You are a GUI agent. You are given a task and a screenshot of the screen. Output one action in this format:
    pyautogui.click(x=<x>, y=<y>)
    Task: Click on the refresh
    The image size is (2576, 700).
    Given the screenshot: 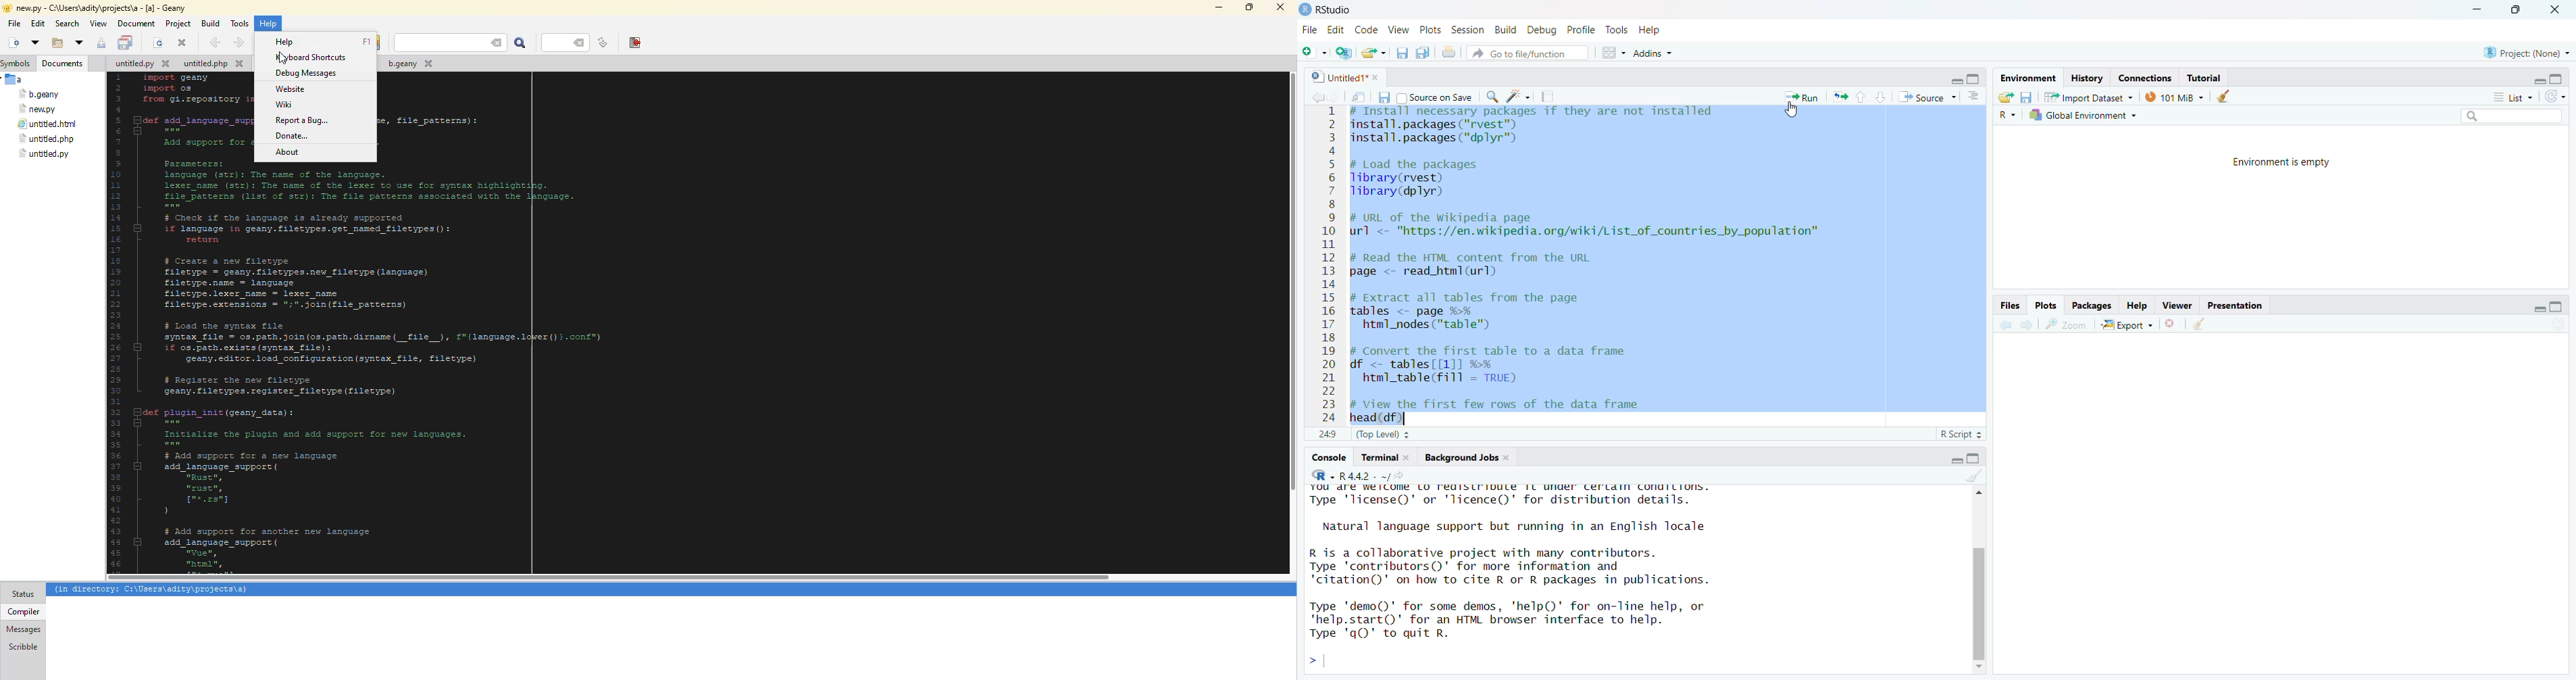 What is the action you would take?
    pyautogui.click(x=2558, y=323)
    